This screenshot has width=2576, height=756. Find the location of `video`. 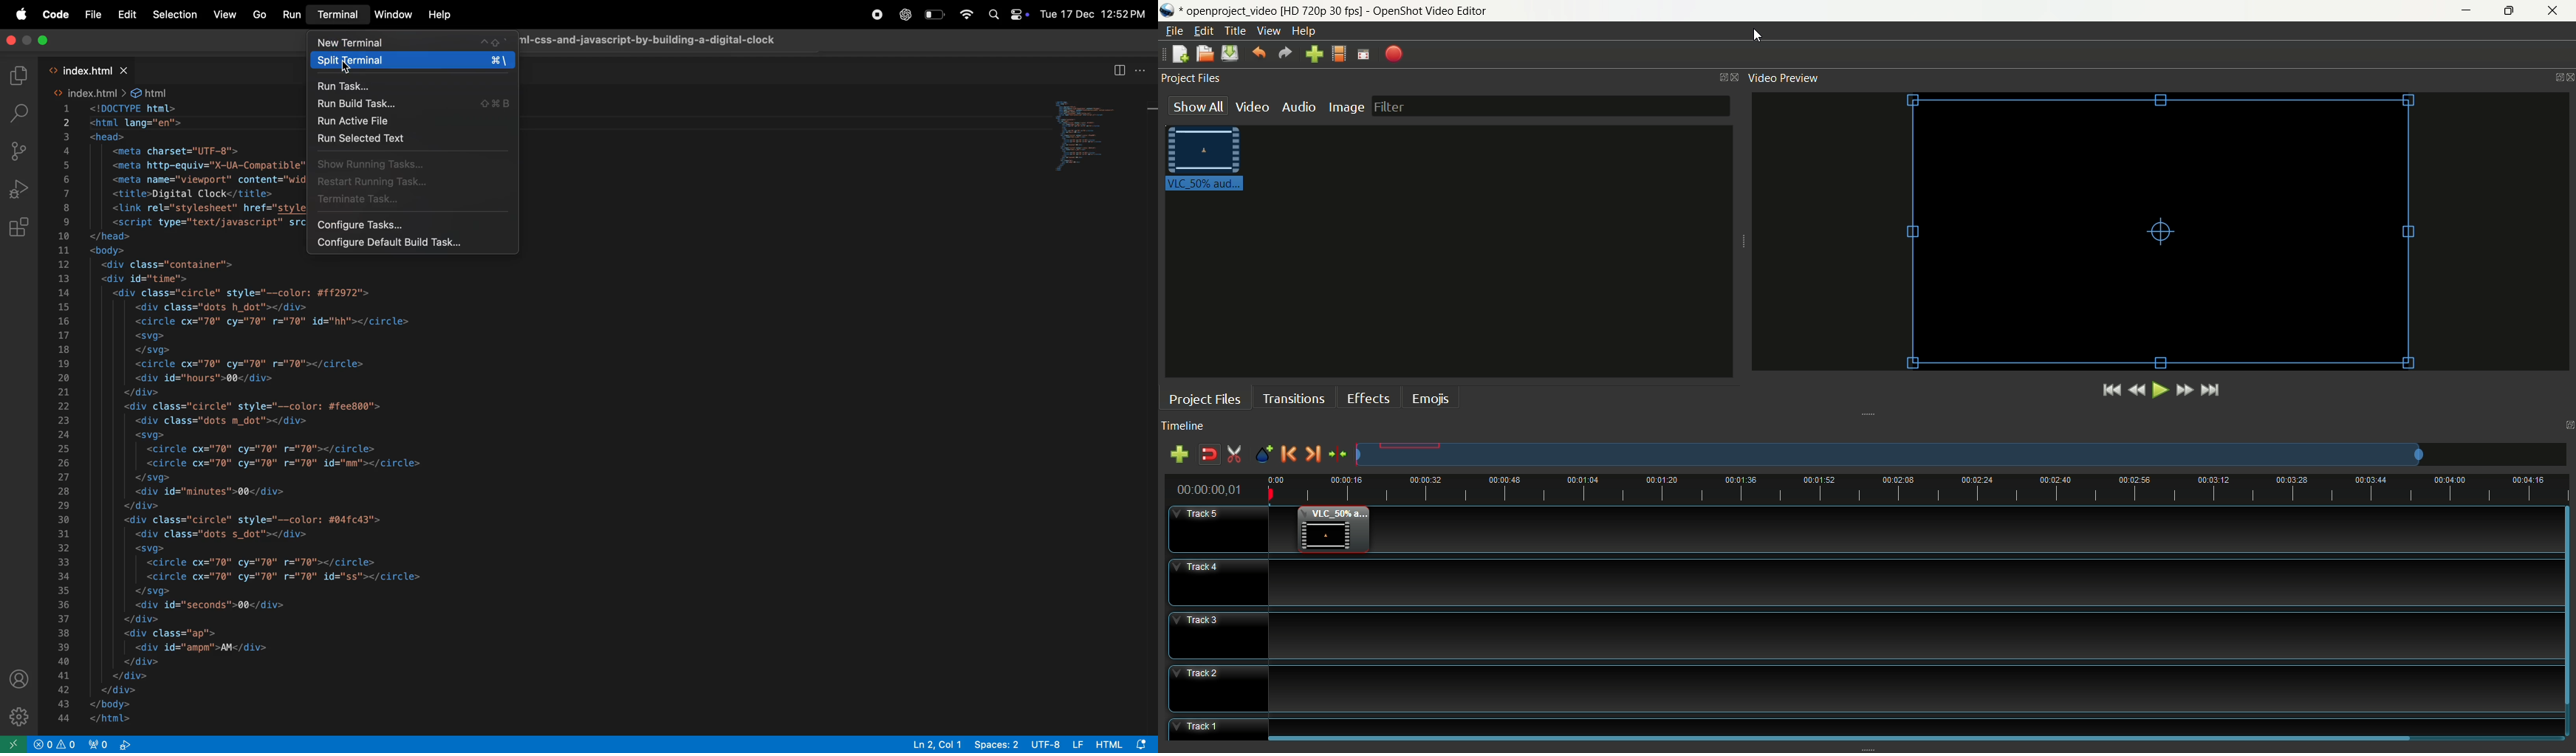

video is located at coordinates (1252, 109).